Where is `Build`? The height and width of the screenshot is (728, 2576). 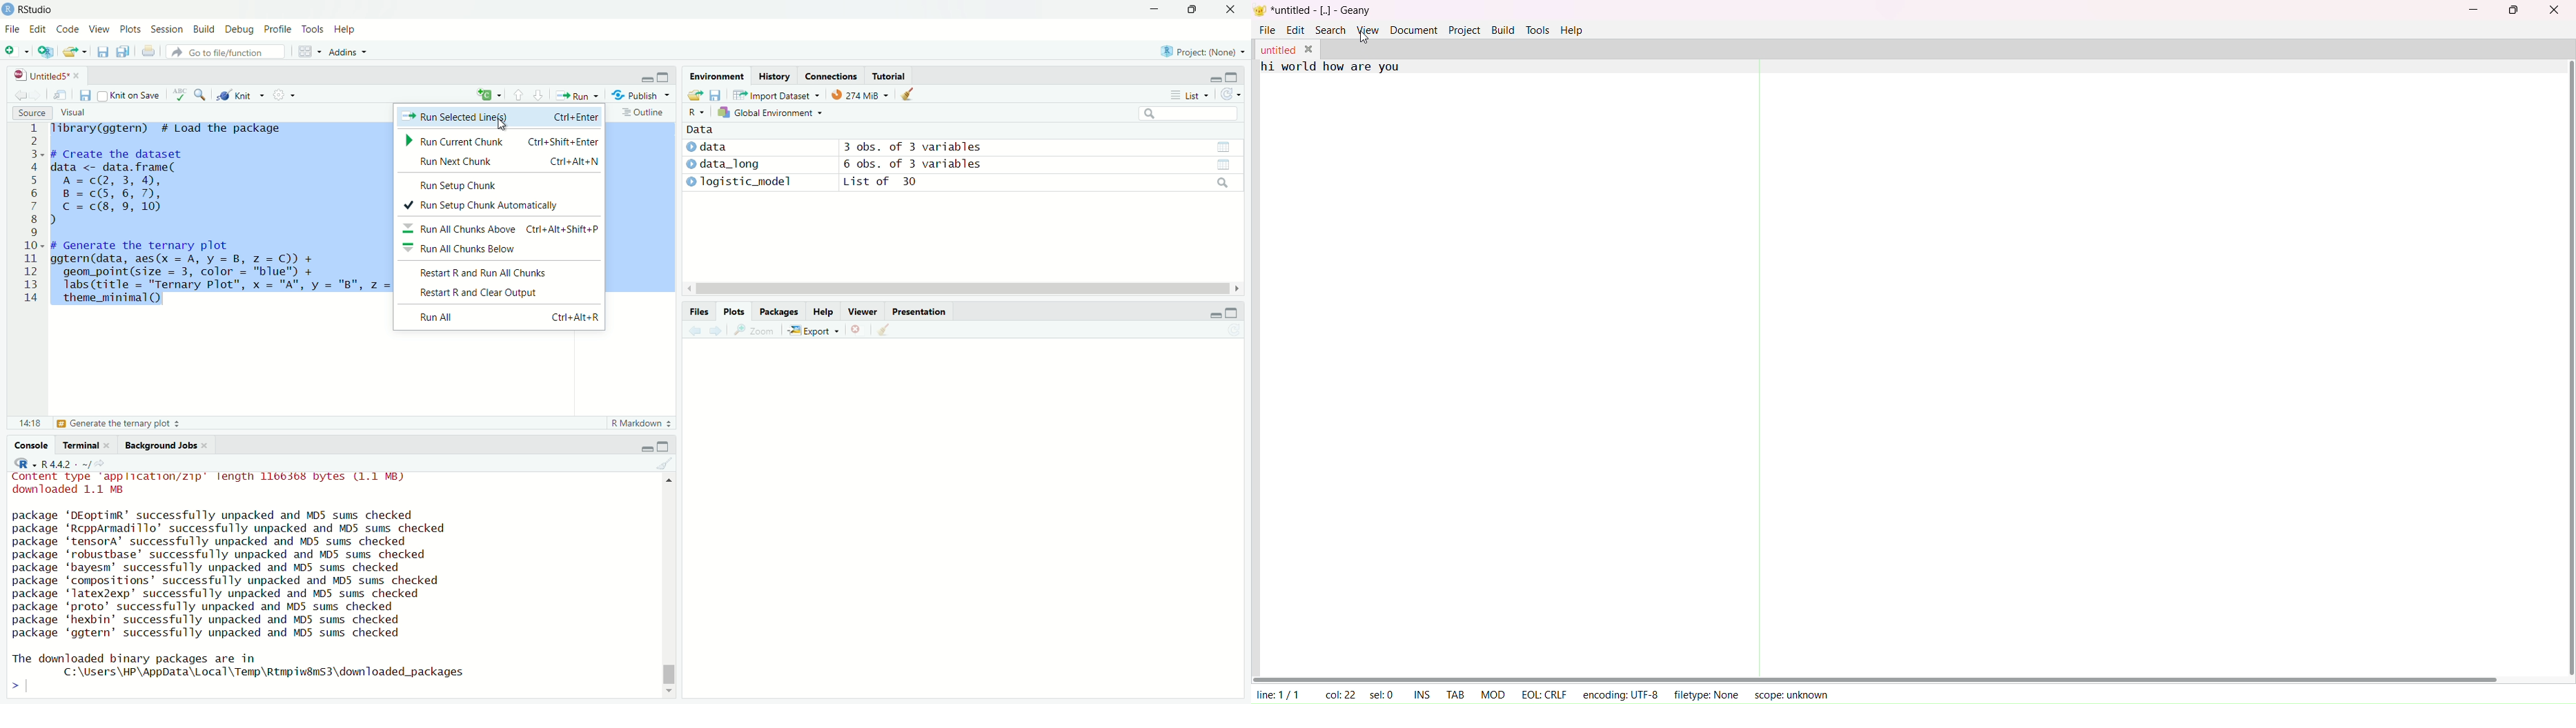 Build is located at coordinates (201, 28).